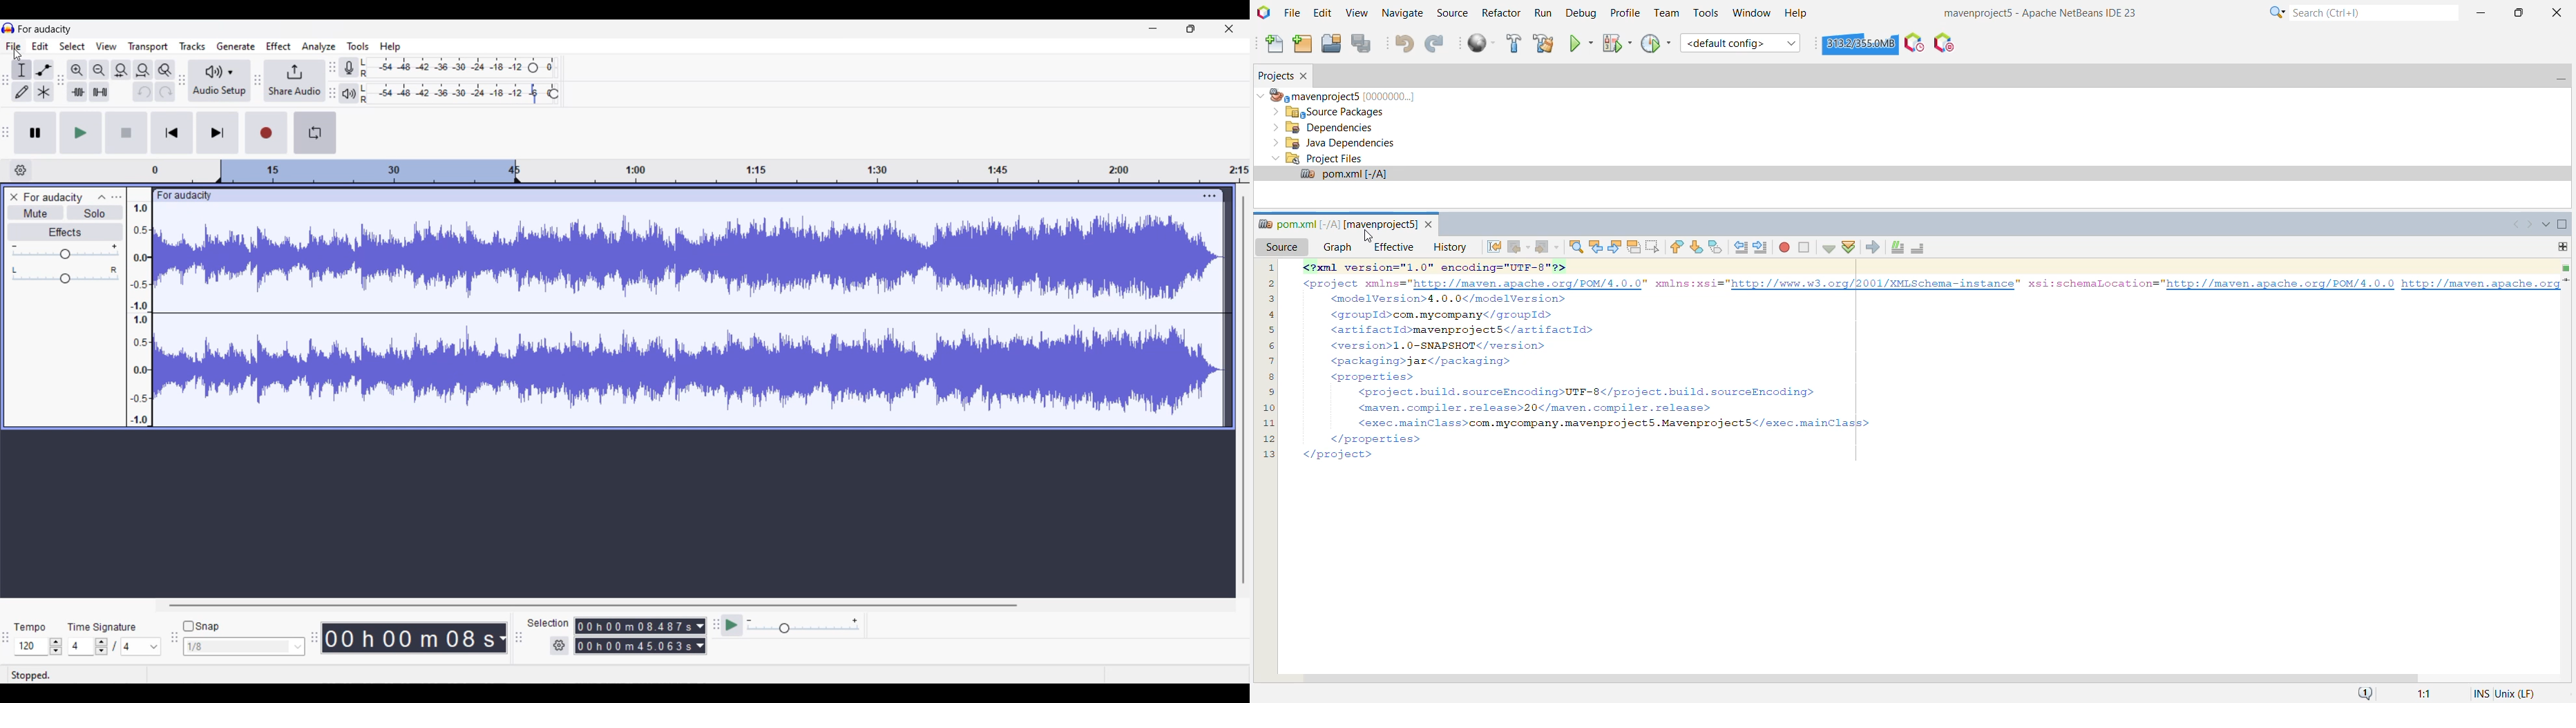  What do you see at coordinates (406, 638) in the screenshot?
I see `Current timestamp of track` at bounding box center [406, 638].